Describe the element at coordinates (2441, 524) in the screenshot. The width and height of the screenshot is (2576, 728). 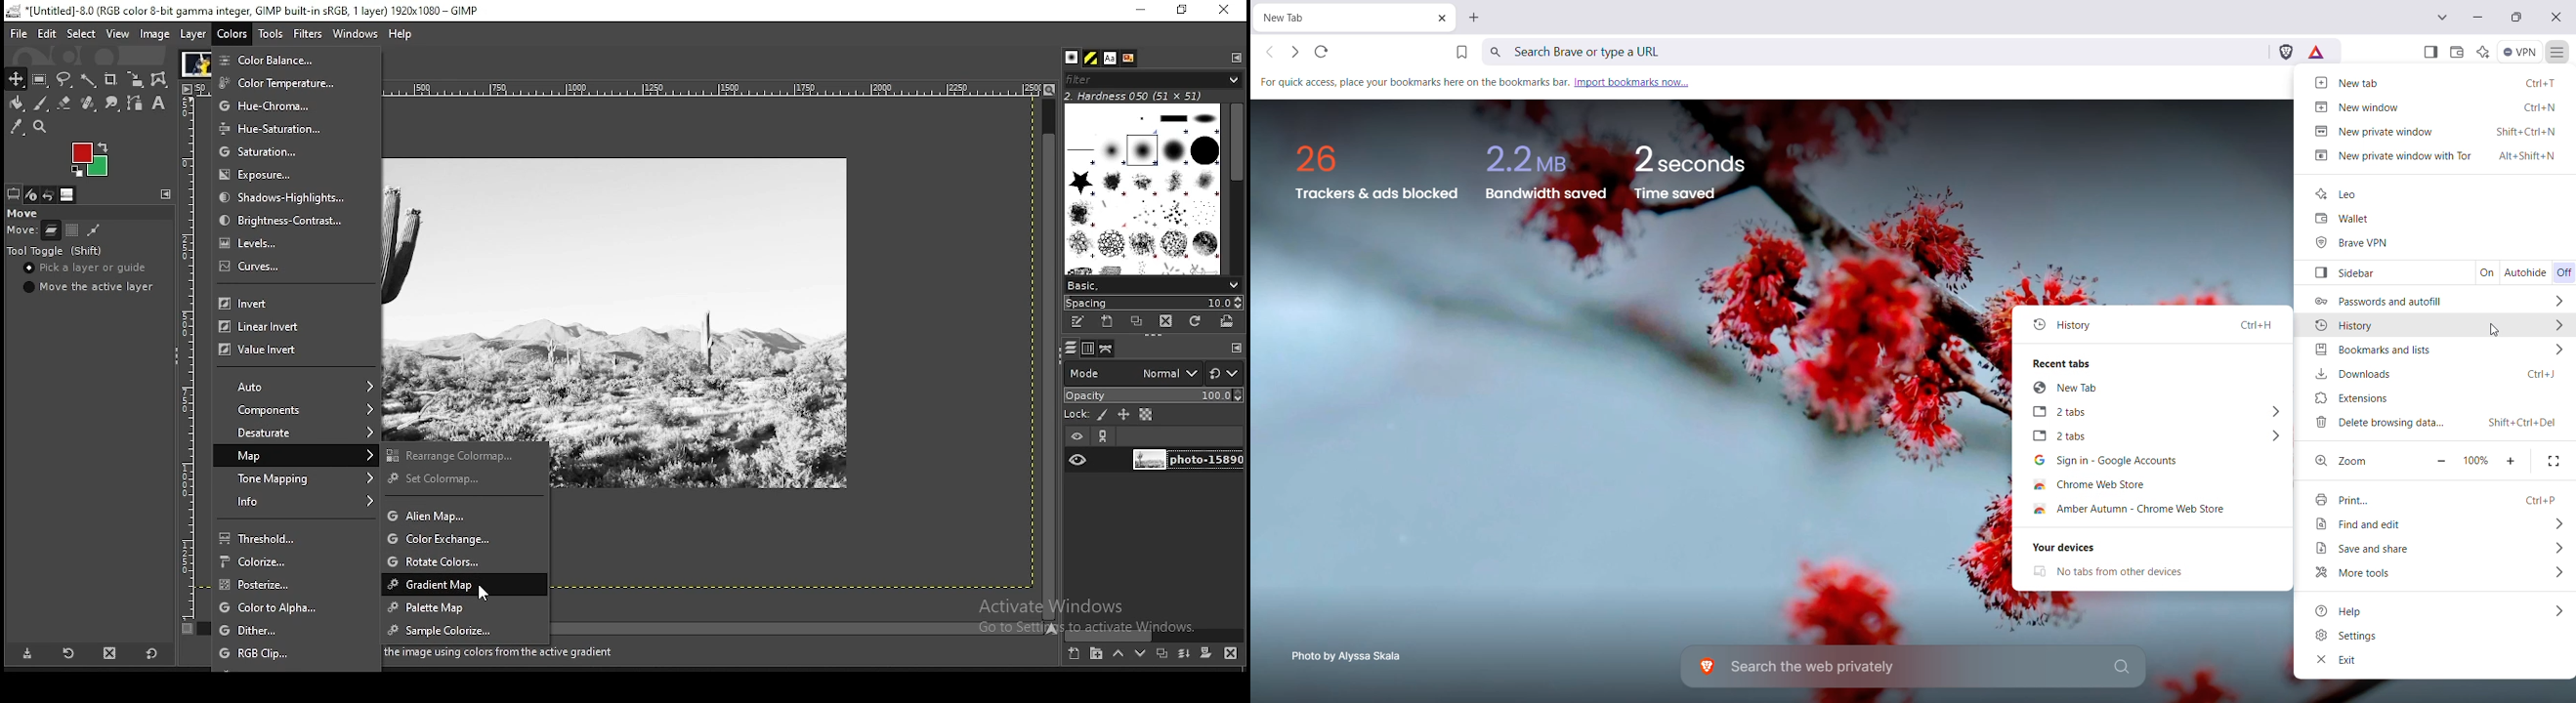
I see `Find and edit` at that location.